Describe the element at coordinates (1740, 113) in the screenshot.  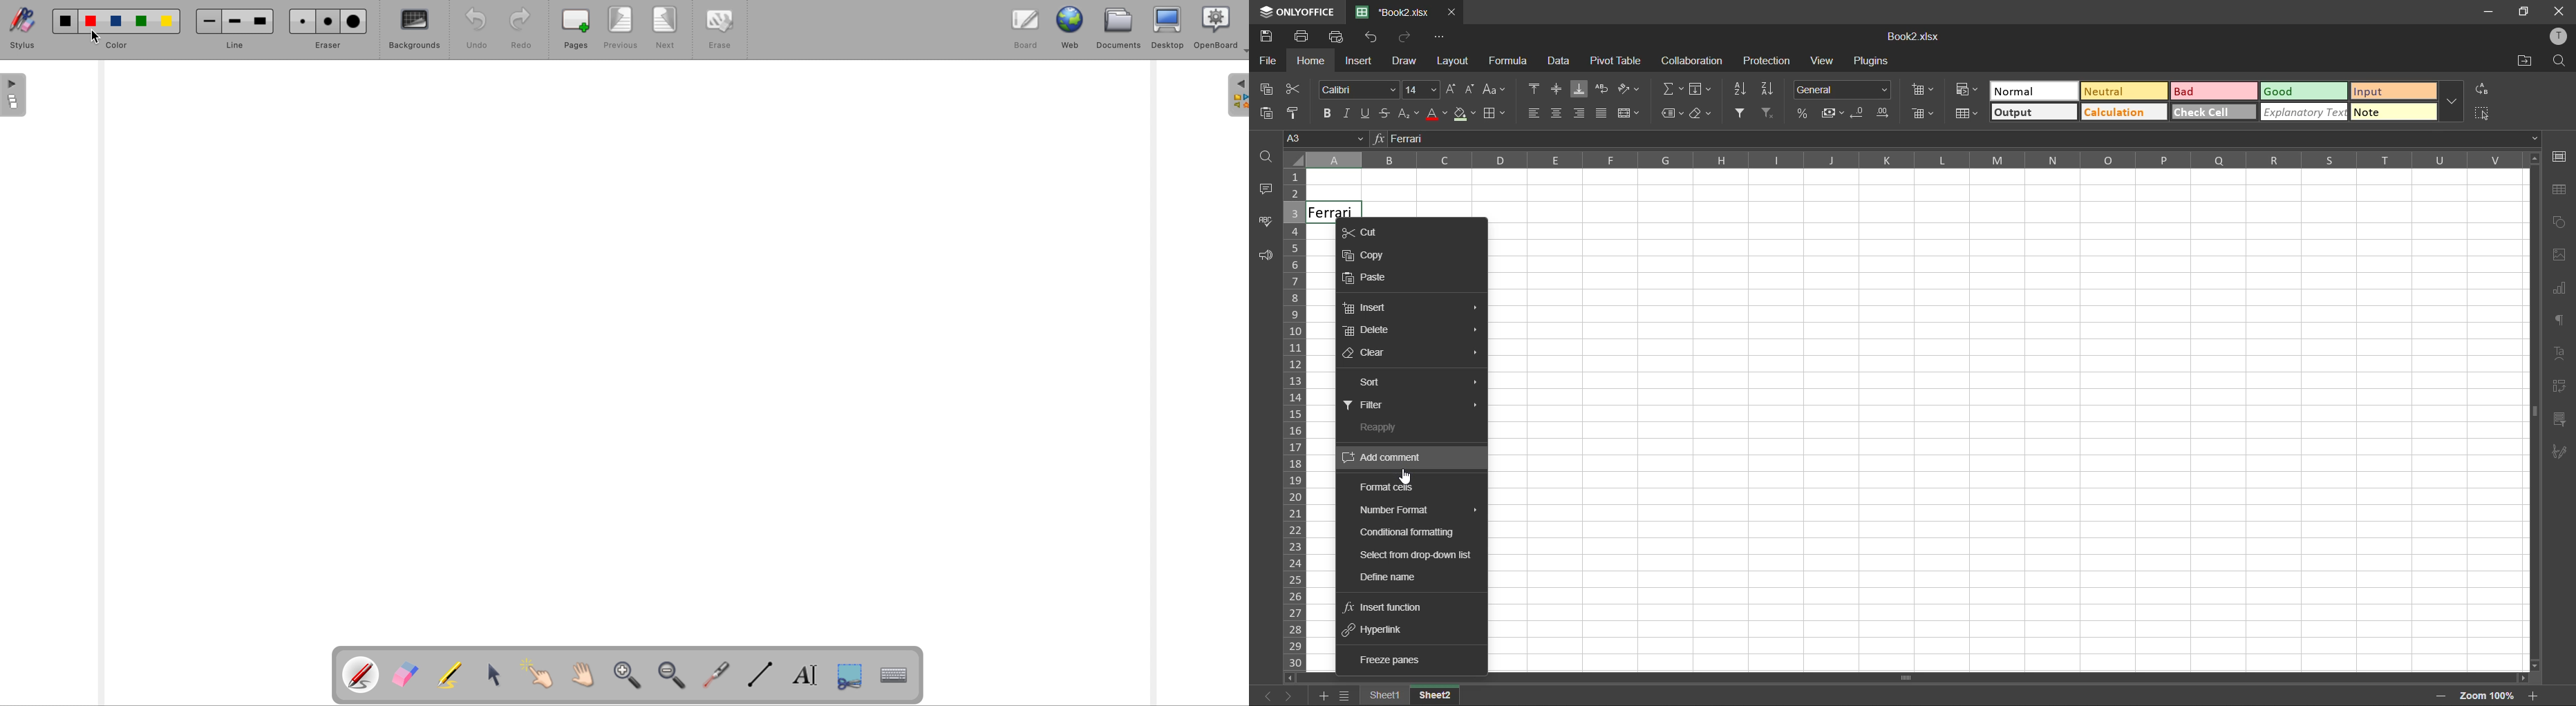
I see `filter` at that location.